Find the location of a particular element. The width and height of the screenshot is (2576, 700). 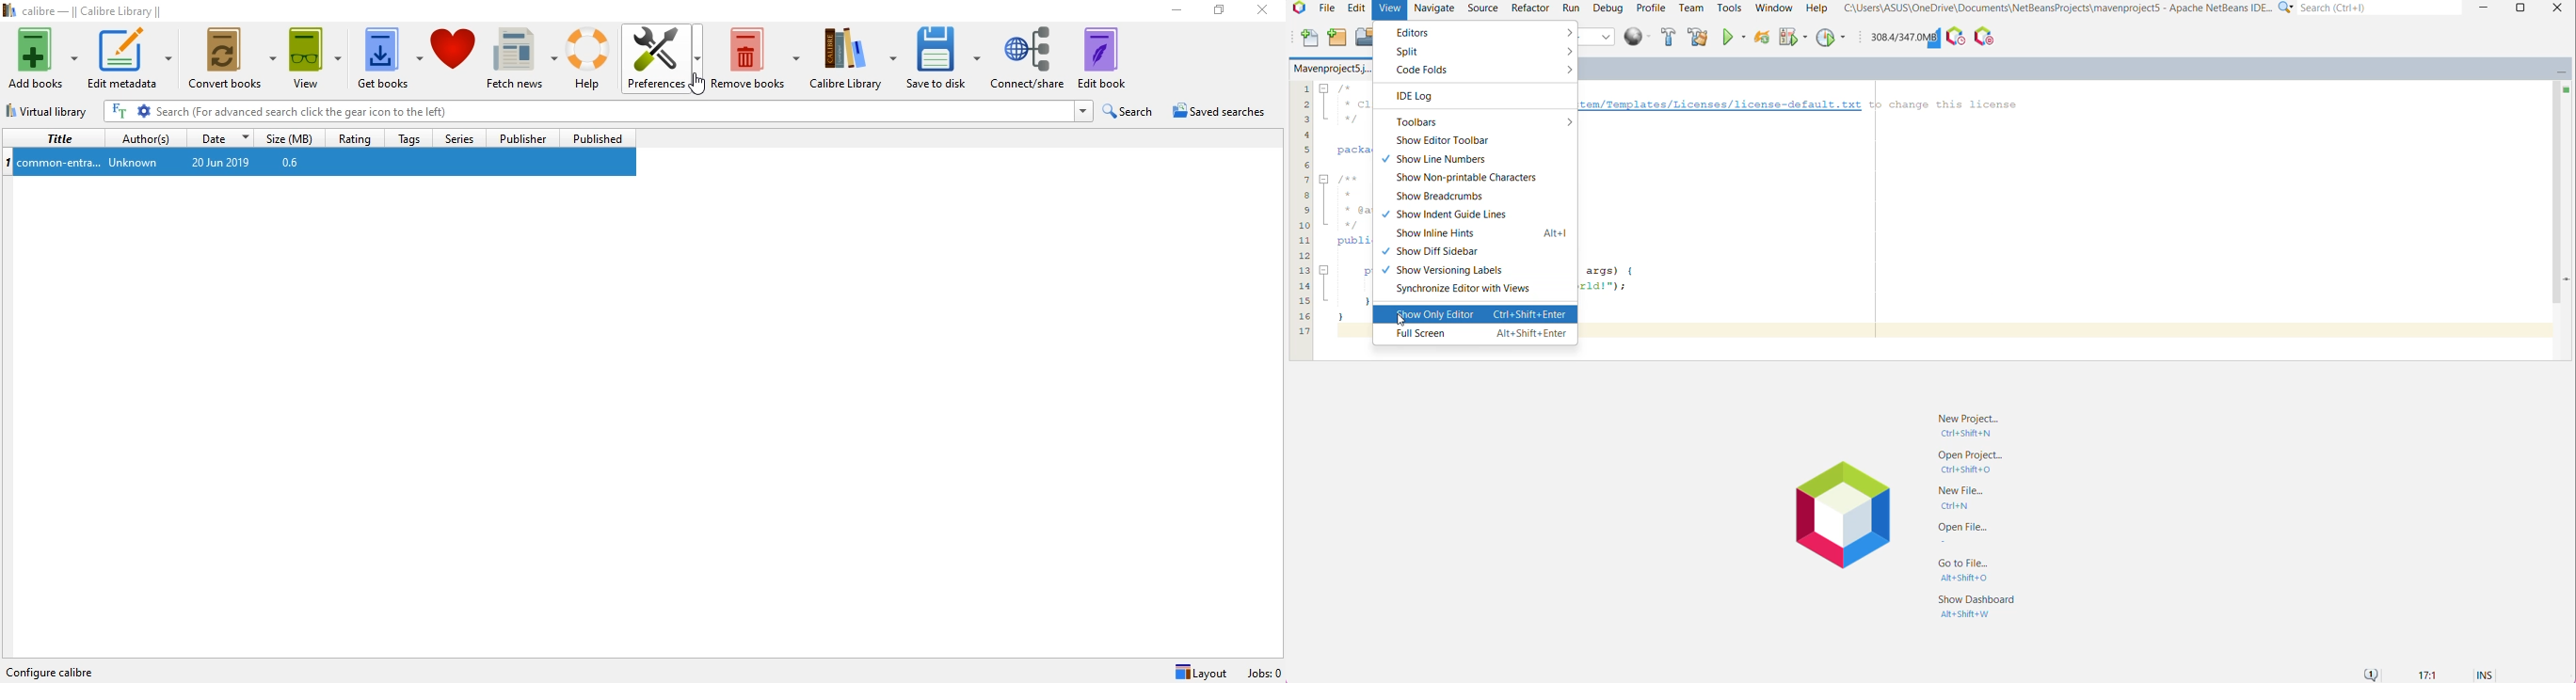

Reload is located at coordinates (1762, 38).